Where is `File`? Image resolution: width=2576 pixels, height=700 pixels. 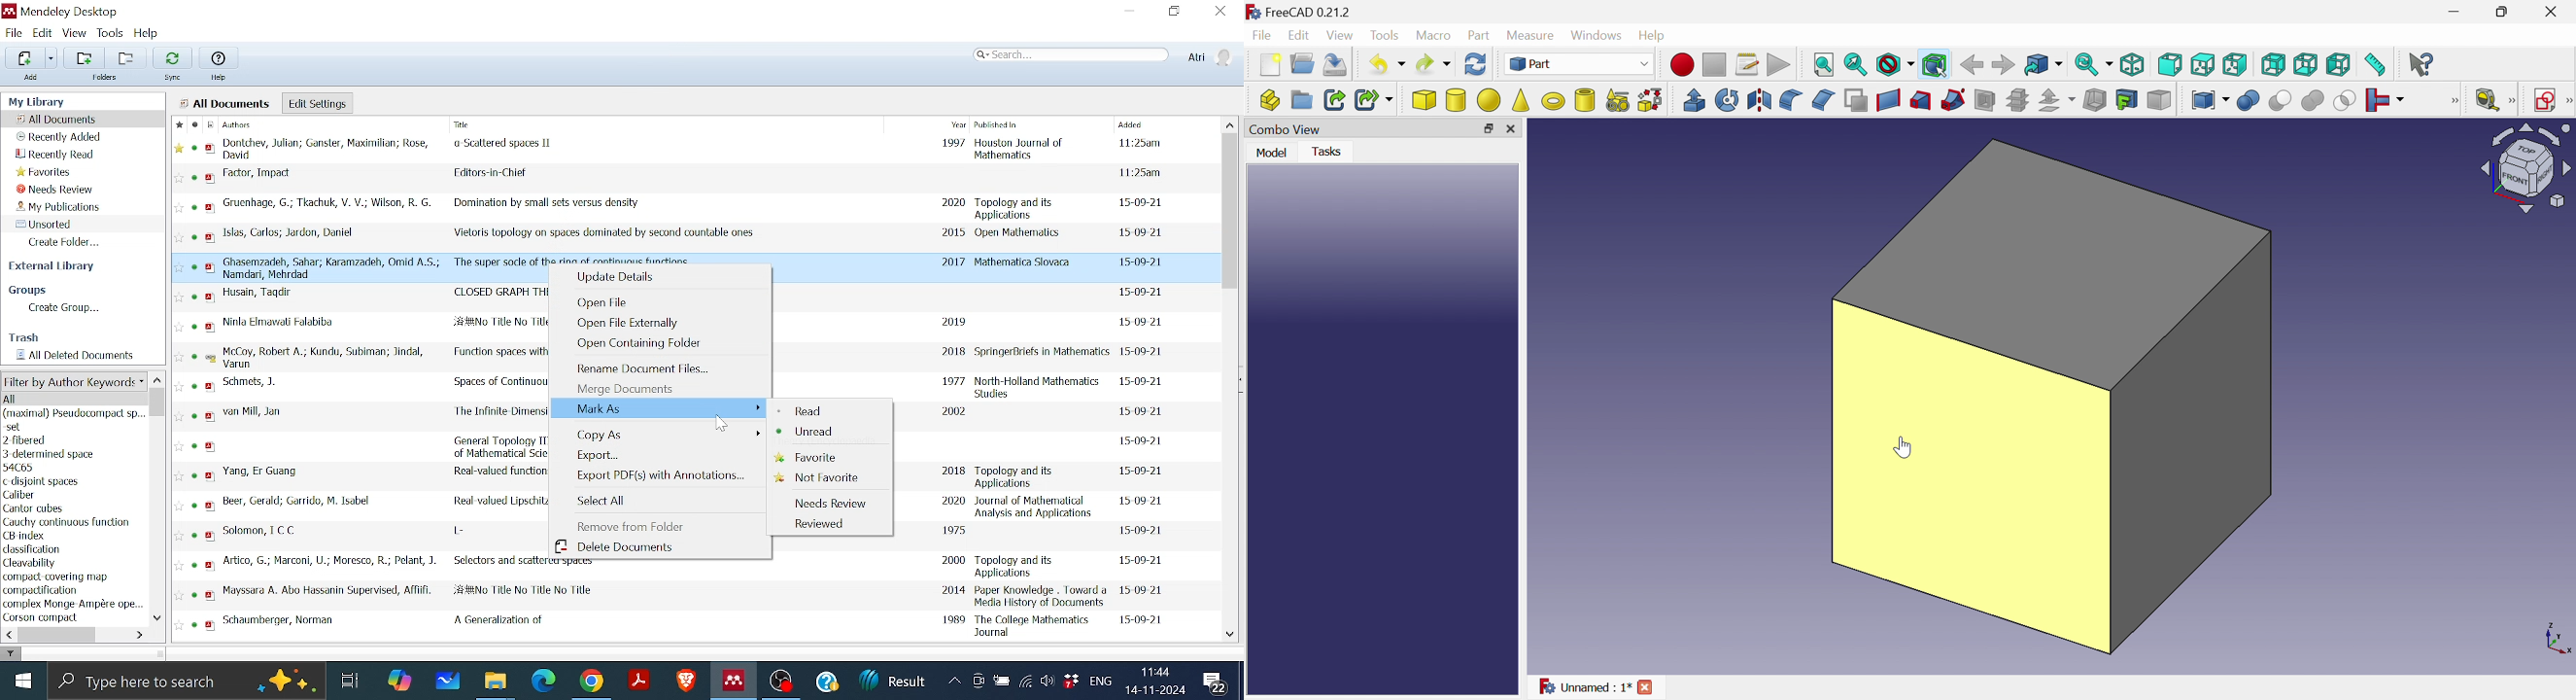
File is located at coordinates (14, 33).